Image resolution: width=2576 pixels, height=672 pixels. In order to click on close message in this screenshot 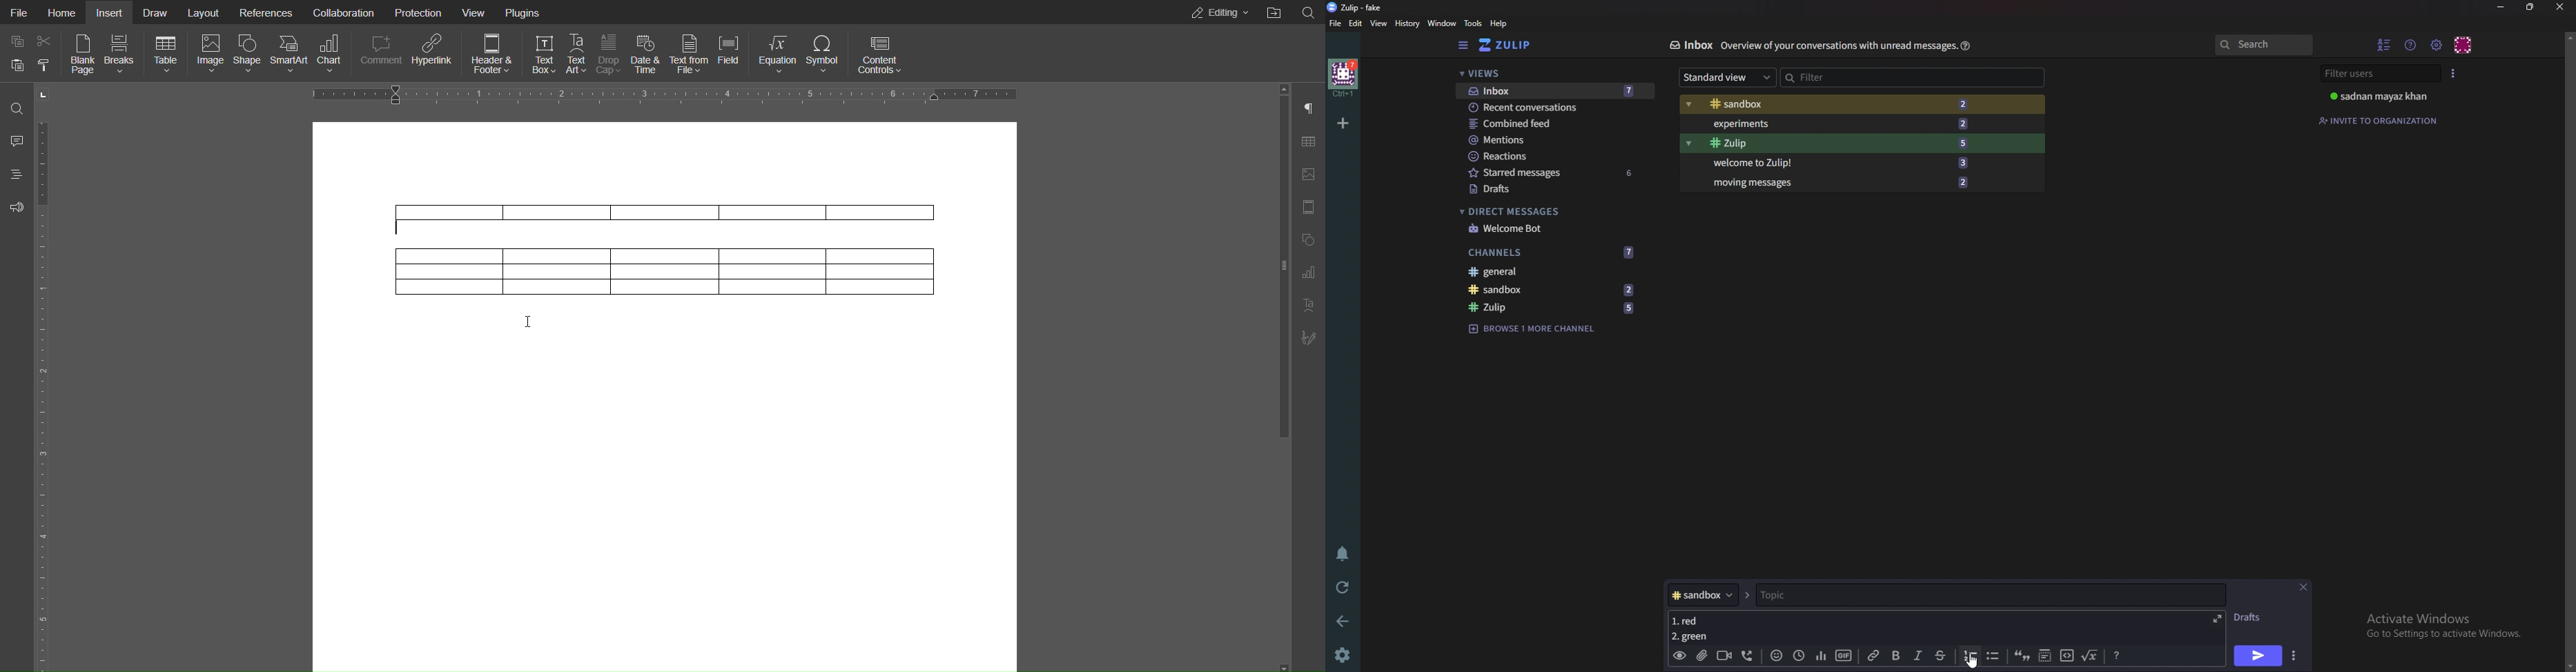, I will do `click(2304, 587)`.